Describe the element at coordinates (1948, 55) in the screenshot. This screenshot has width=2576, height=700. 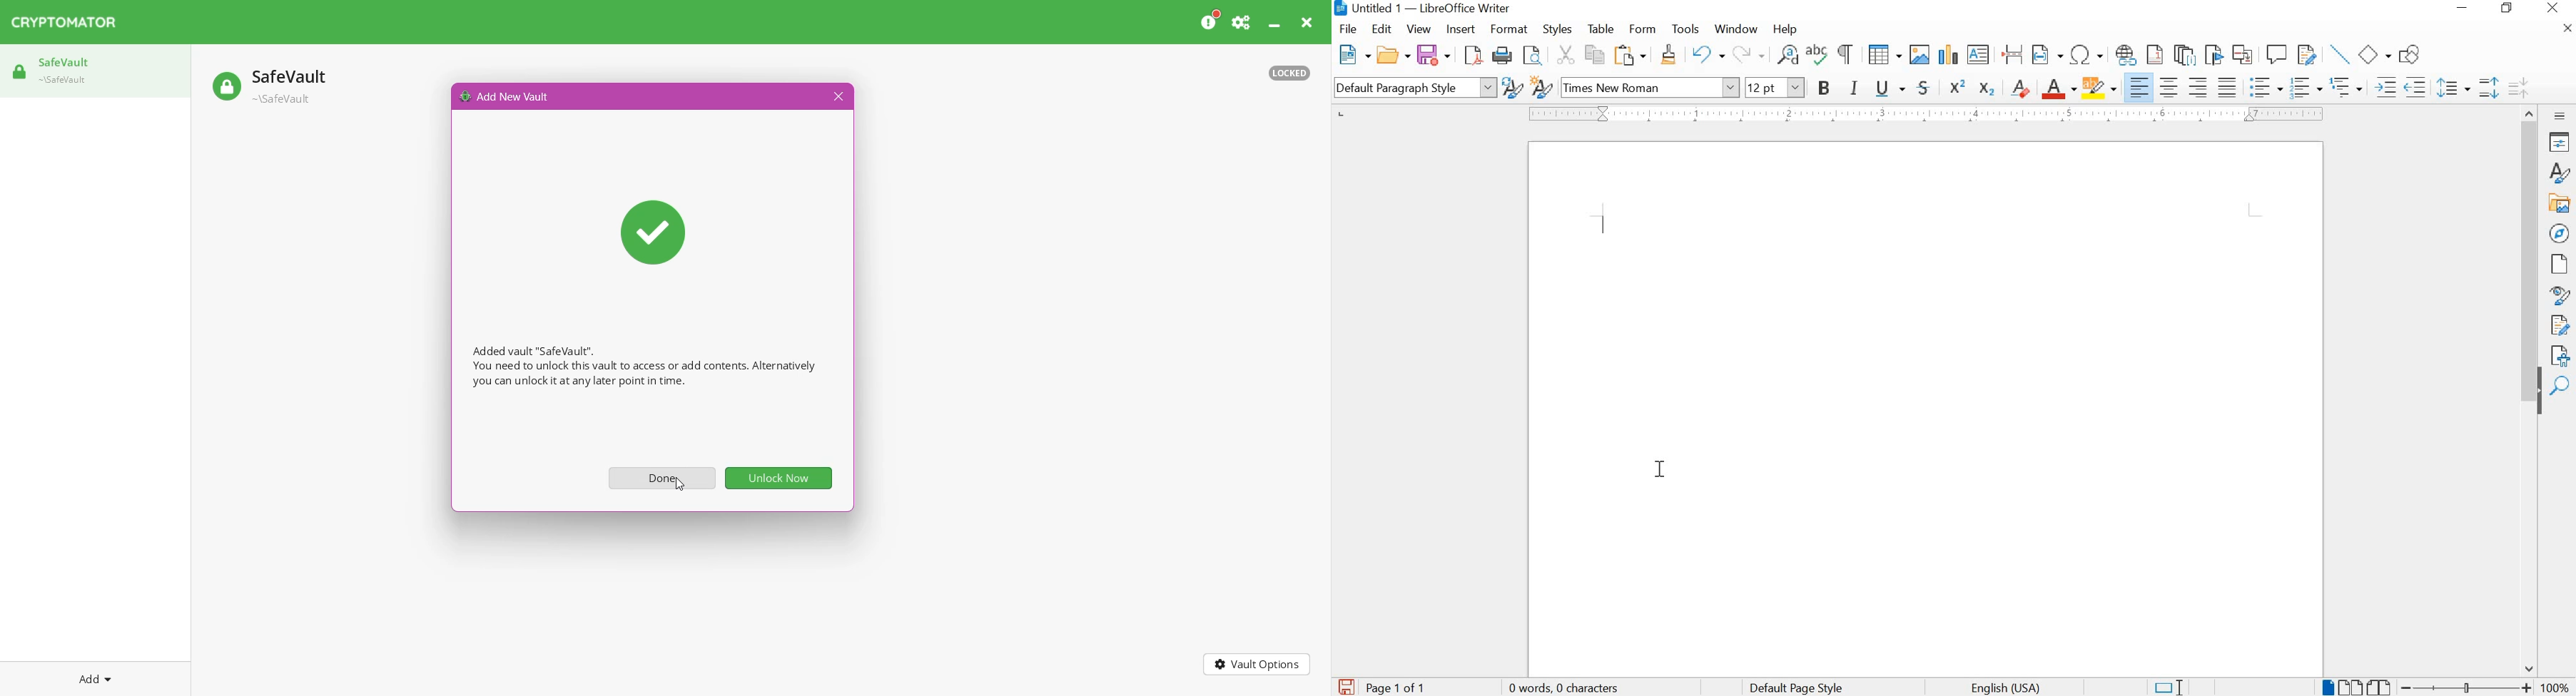
I see `INSERT CHAT` at that location.